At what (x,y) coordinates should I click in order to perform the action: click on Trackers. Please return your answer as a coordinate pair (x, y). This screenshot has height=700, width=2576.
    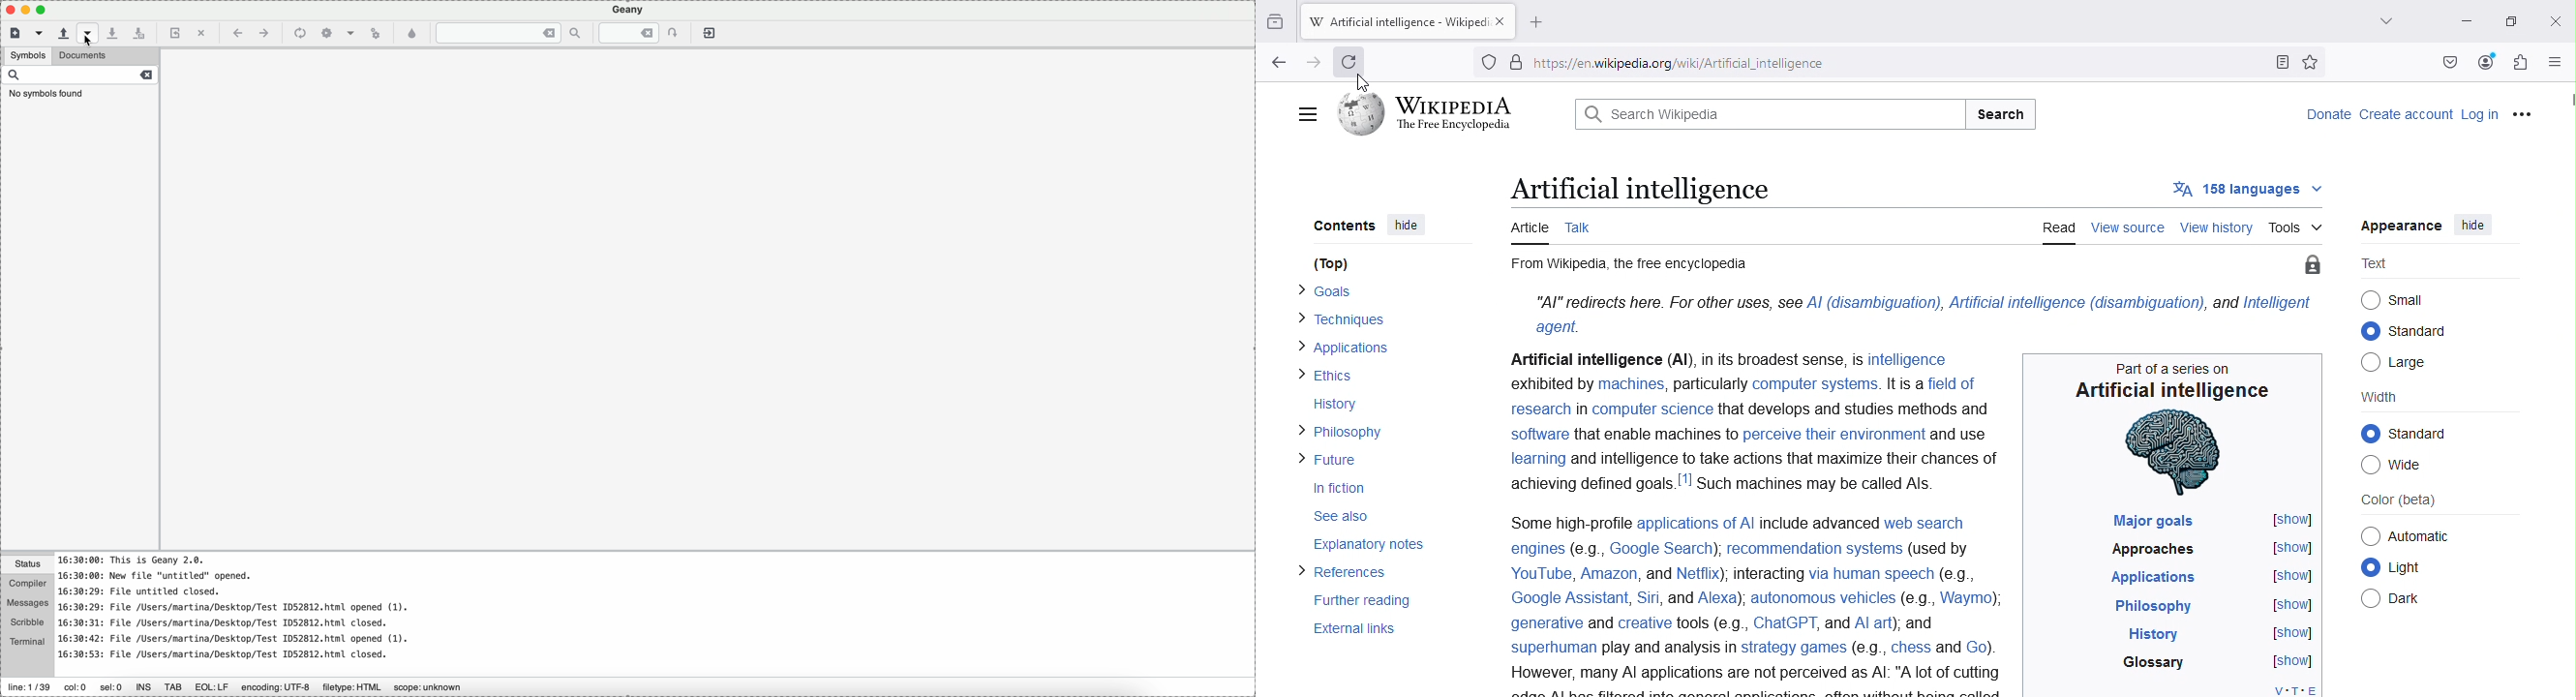
    Looking at the image, I should click on (1488, 64).